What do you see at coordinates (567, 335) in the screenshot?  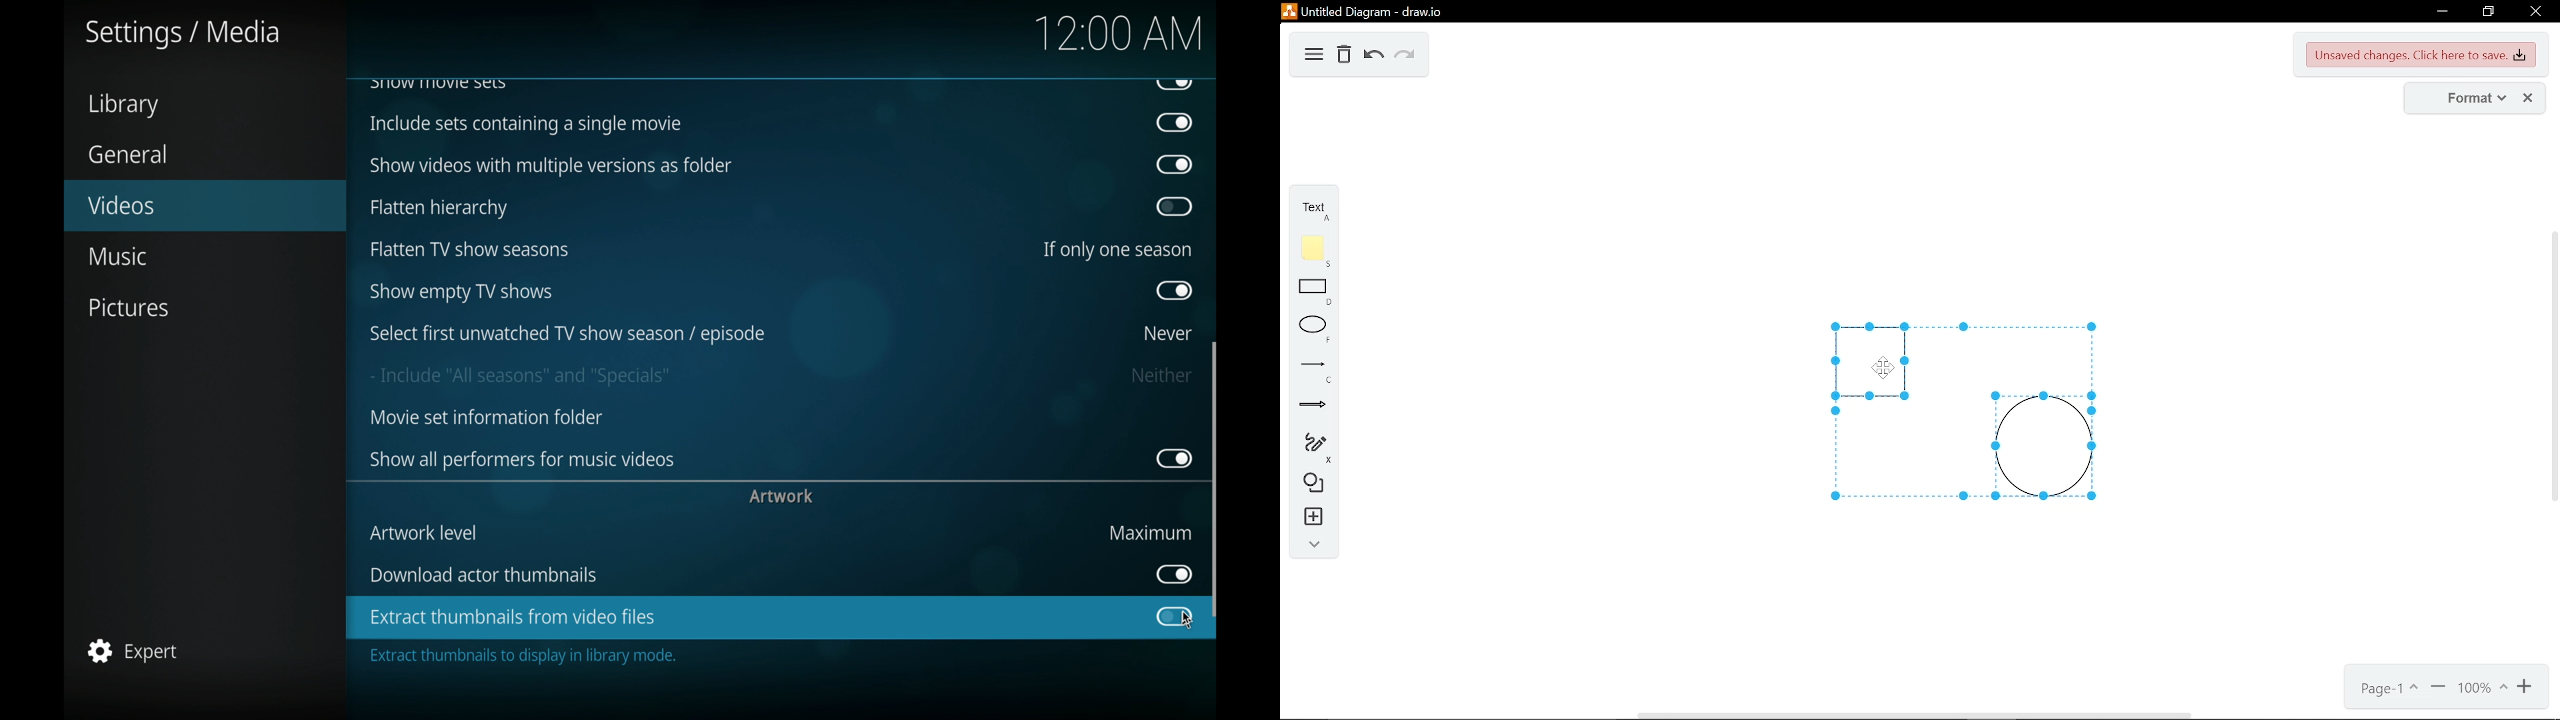 I see `select firstunwatched tv show season/episode` at bounding box center [567, 335].